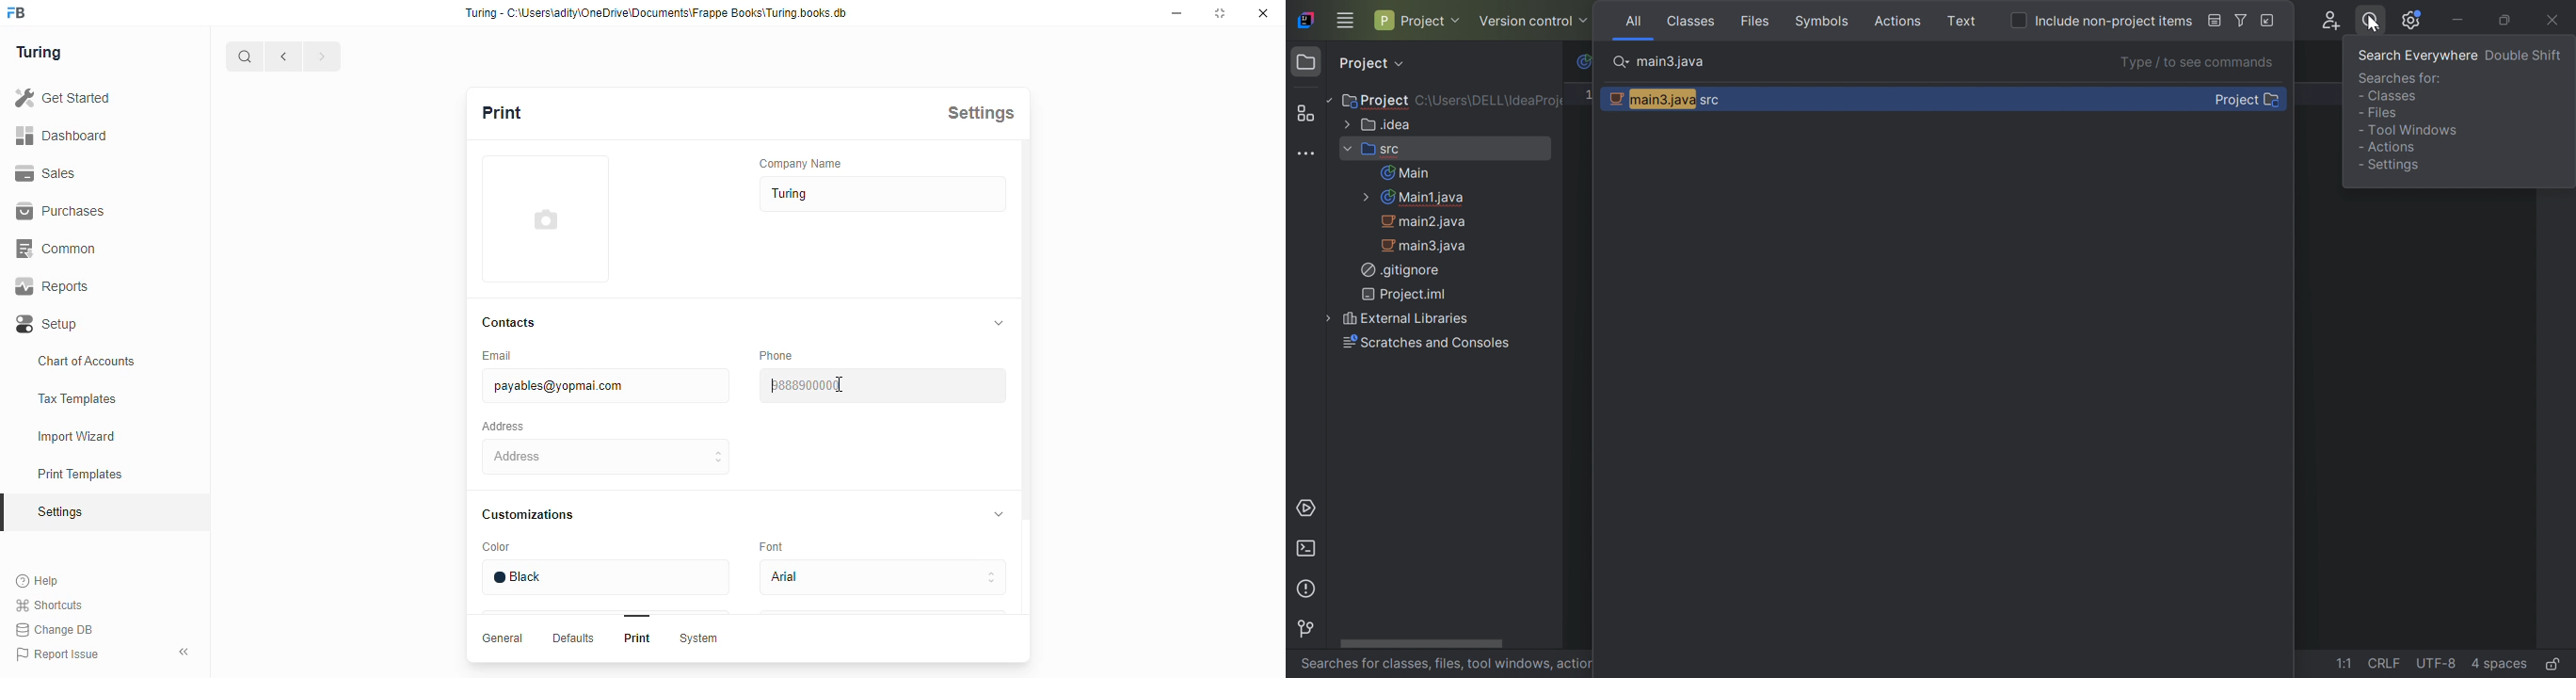  Describe the element at coordinates (102, 286) in the screenshot. I see `Reports.` at that location.